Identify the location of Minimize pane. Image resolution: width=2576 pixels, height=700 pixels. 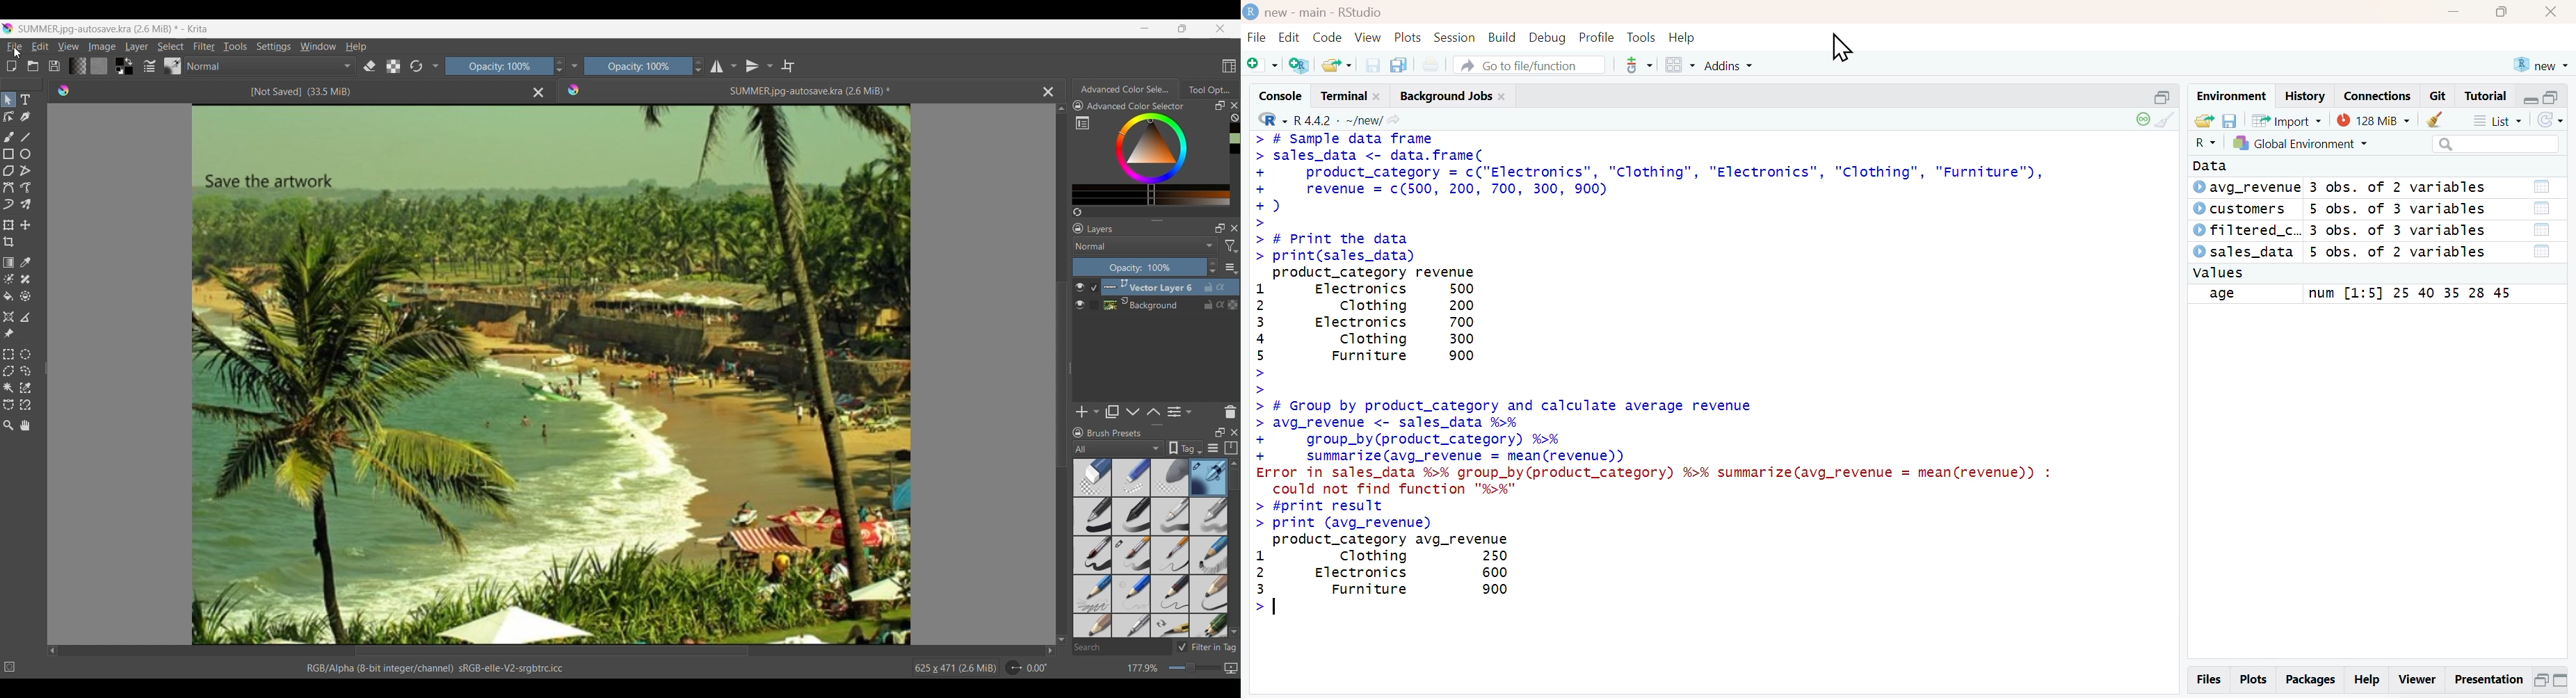
(2541, 683).